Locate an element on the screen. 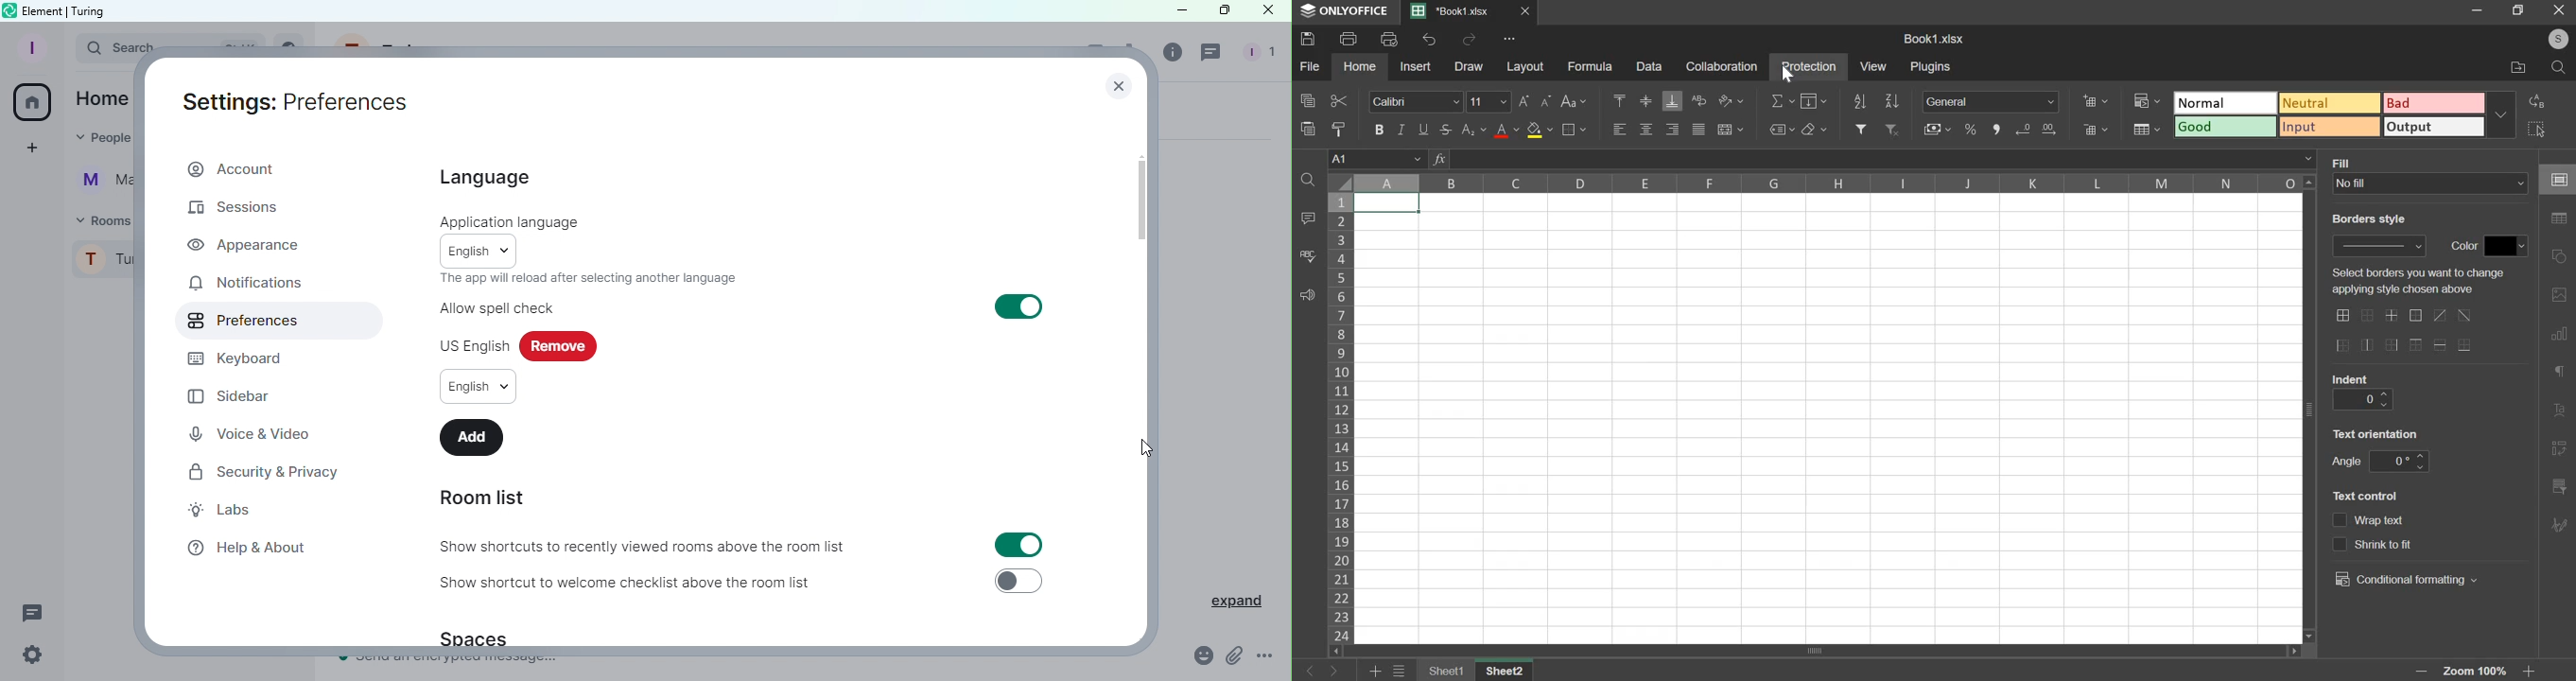  Toggle is located at coordinates (1019, 306).